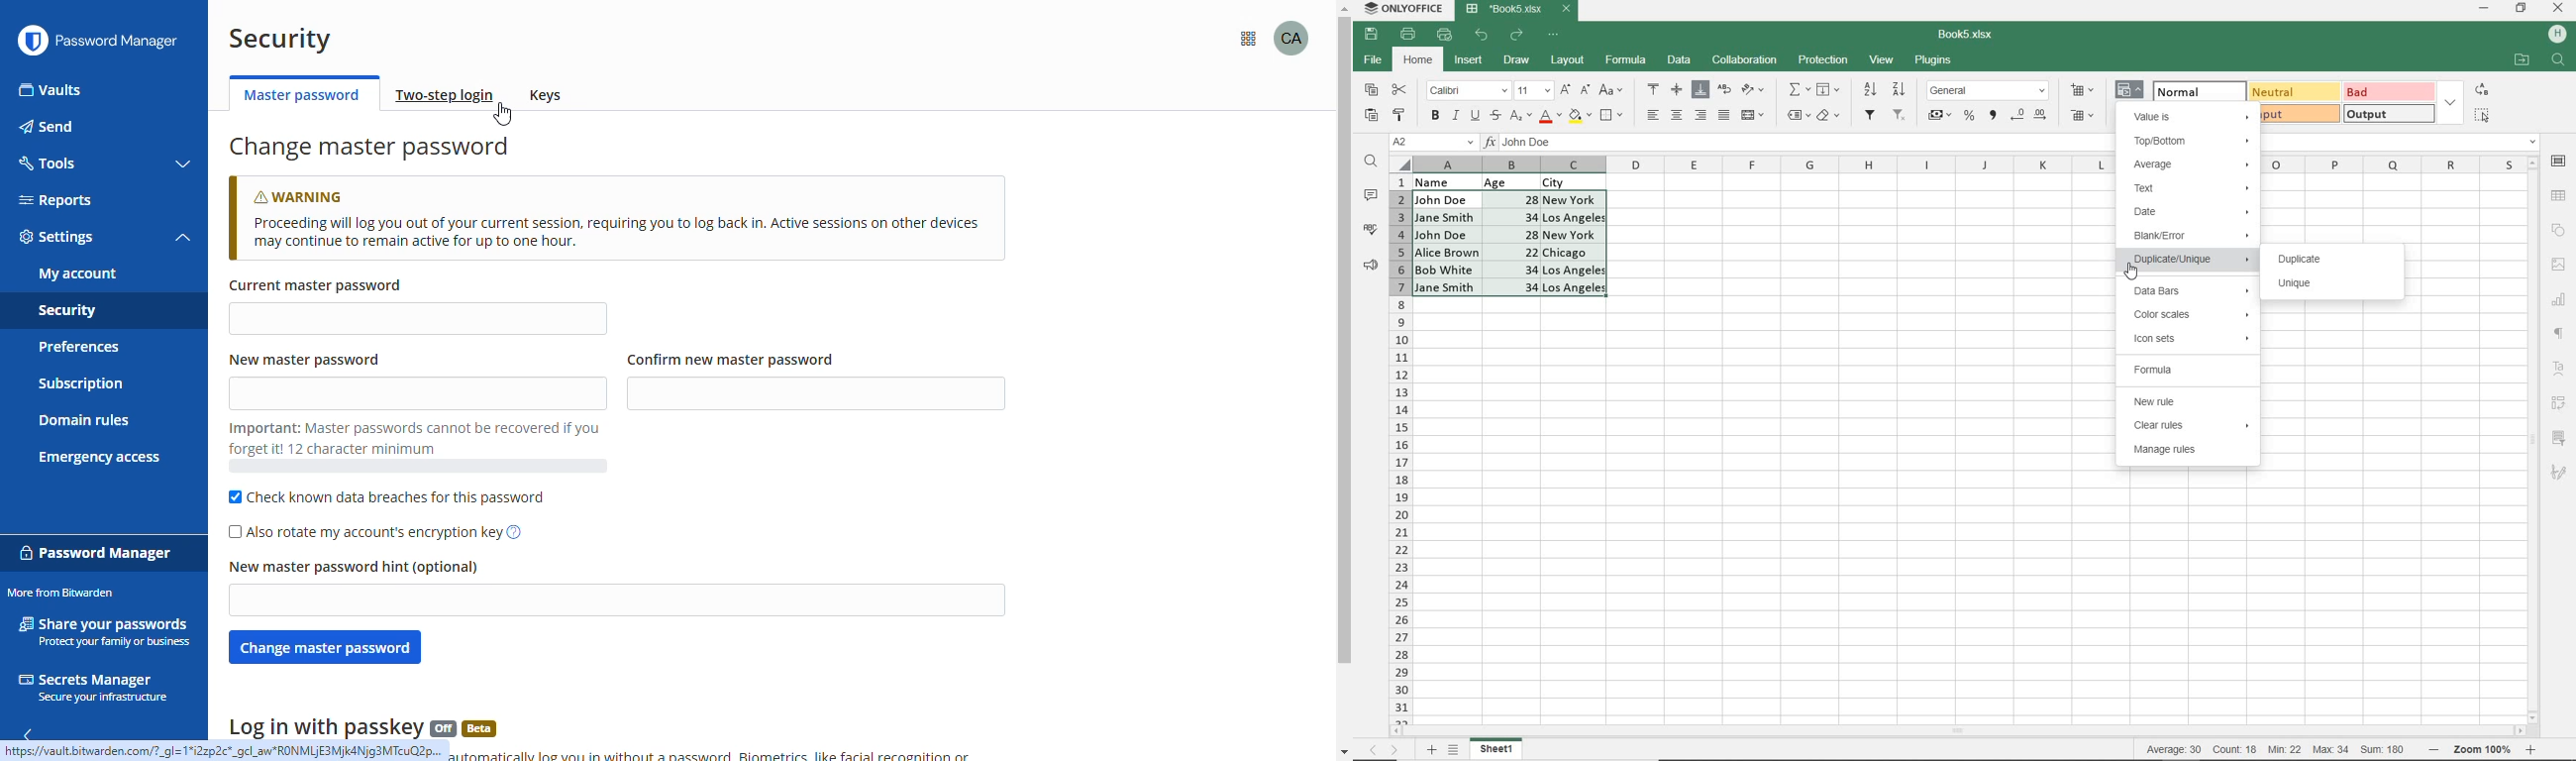 This screenshot has width=2576, height=784. I want to click on ITALIC, so click(1455, 114).